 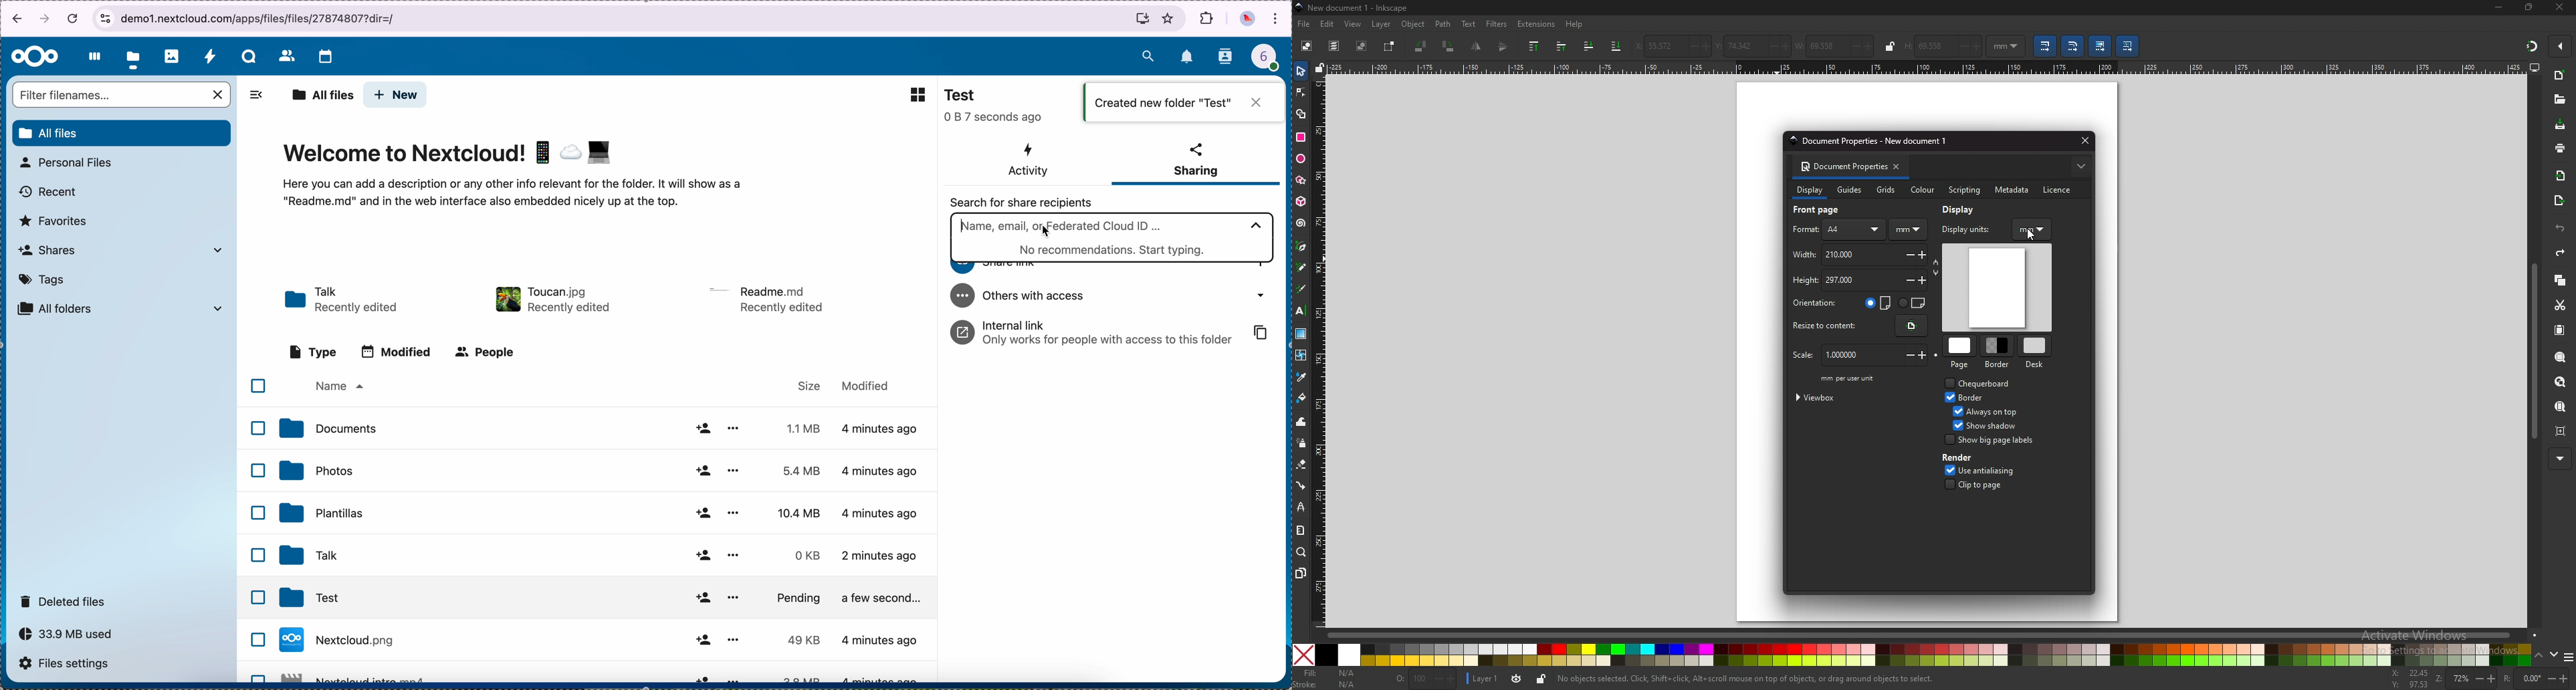 I want to click on measure, so click(x=1301, y=530).